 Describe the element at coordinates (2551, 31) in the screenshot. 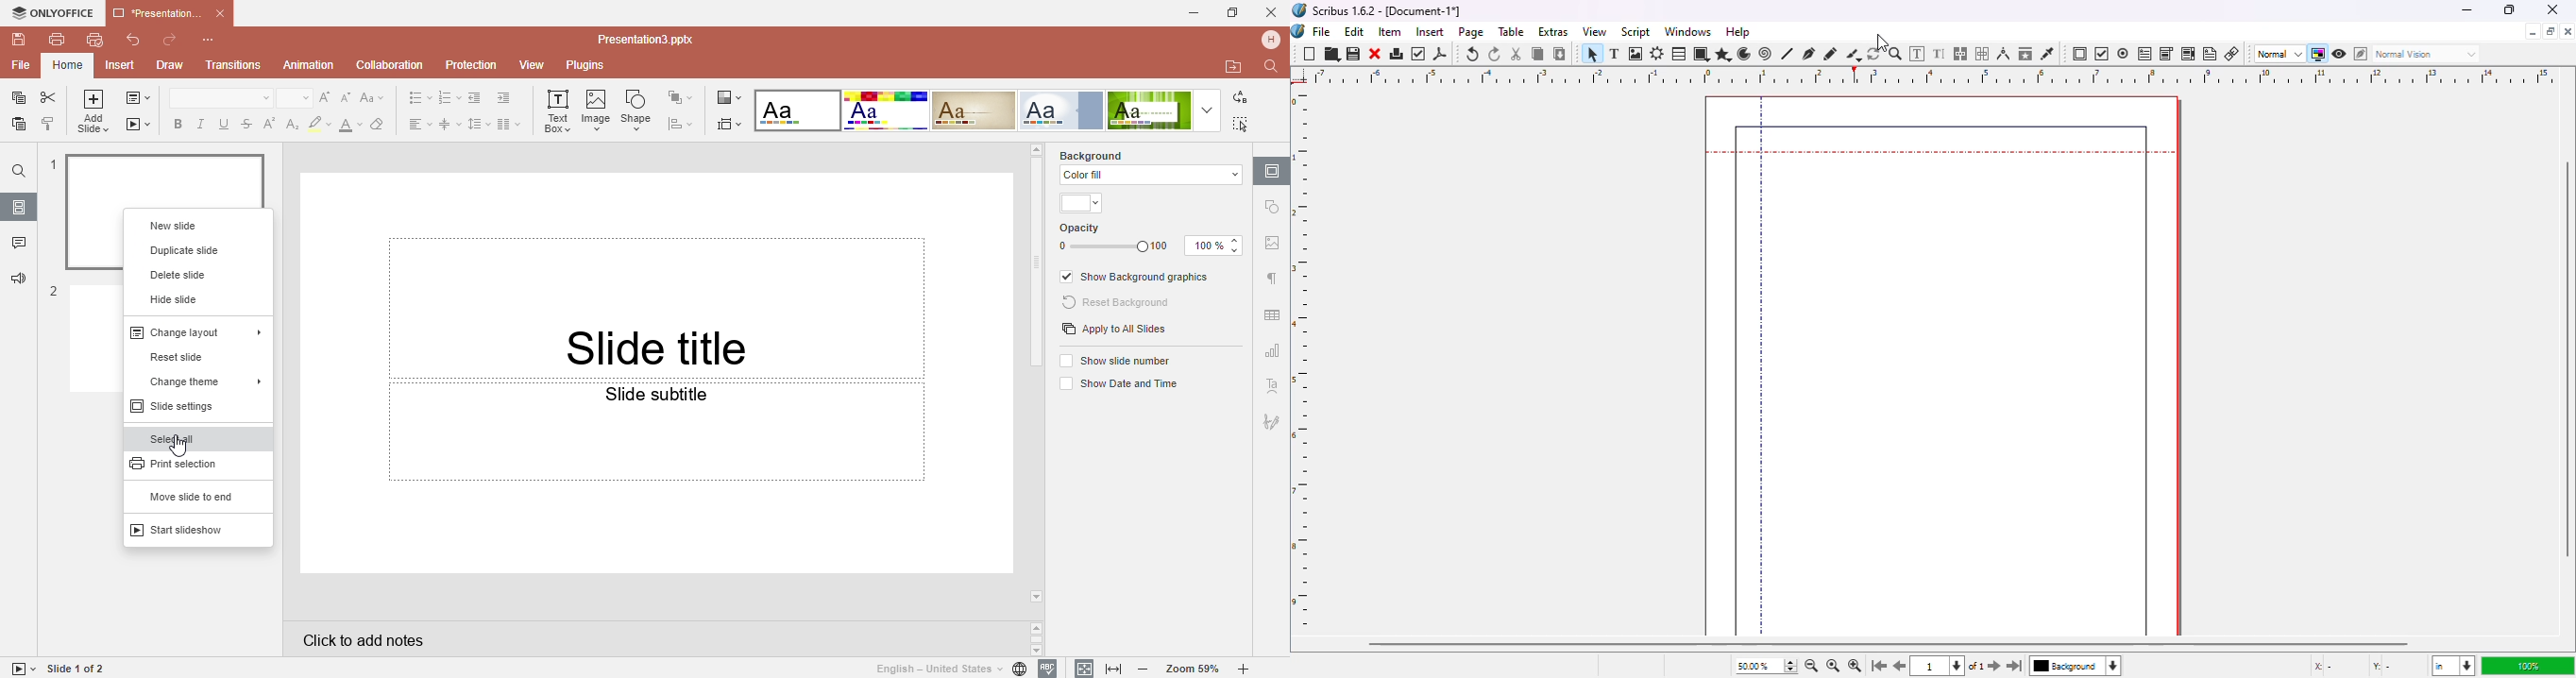

I see `maximize` at that location.